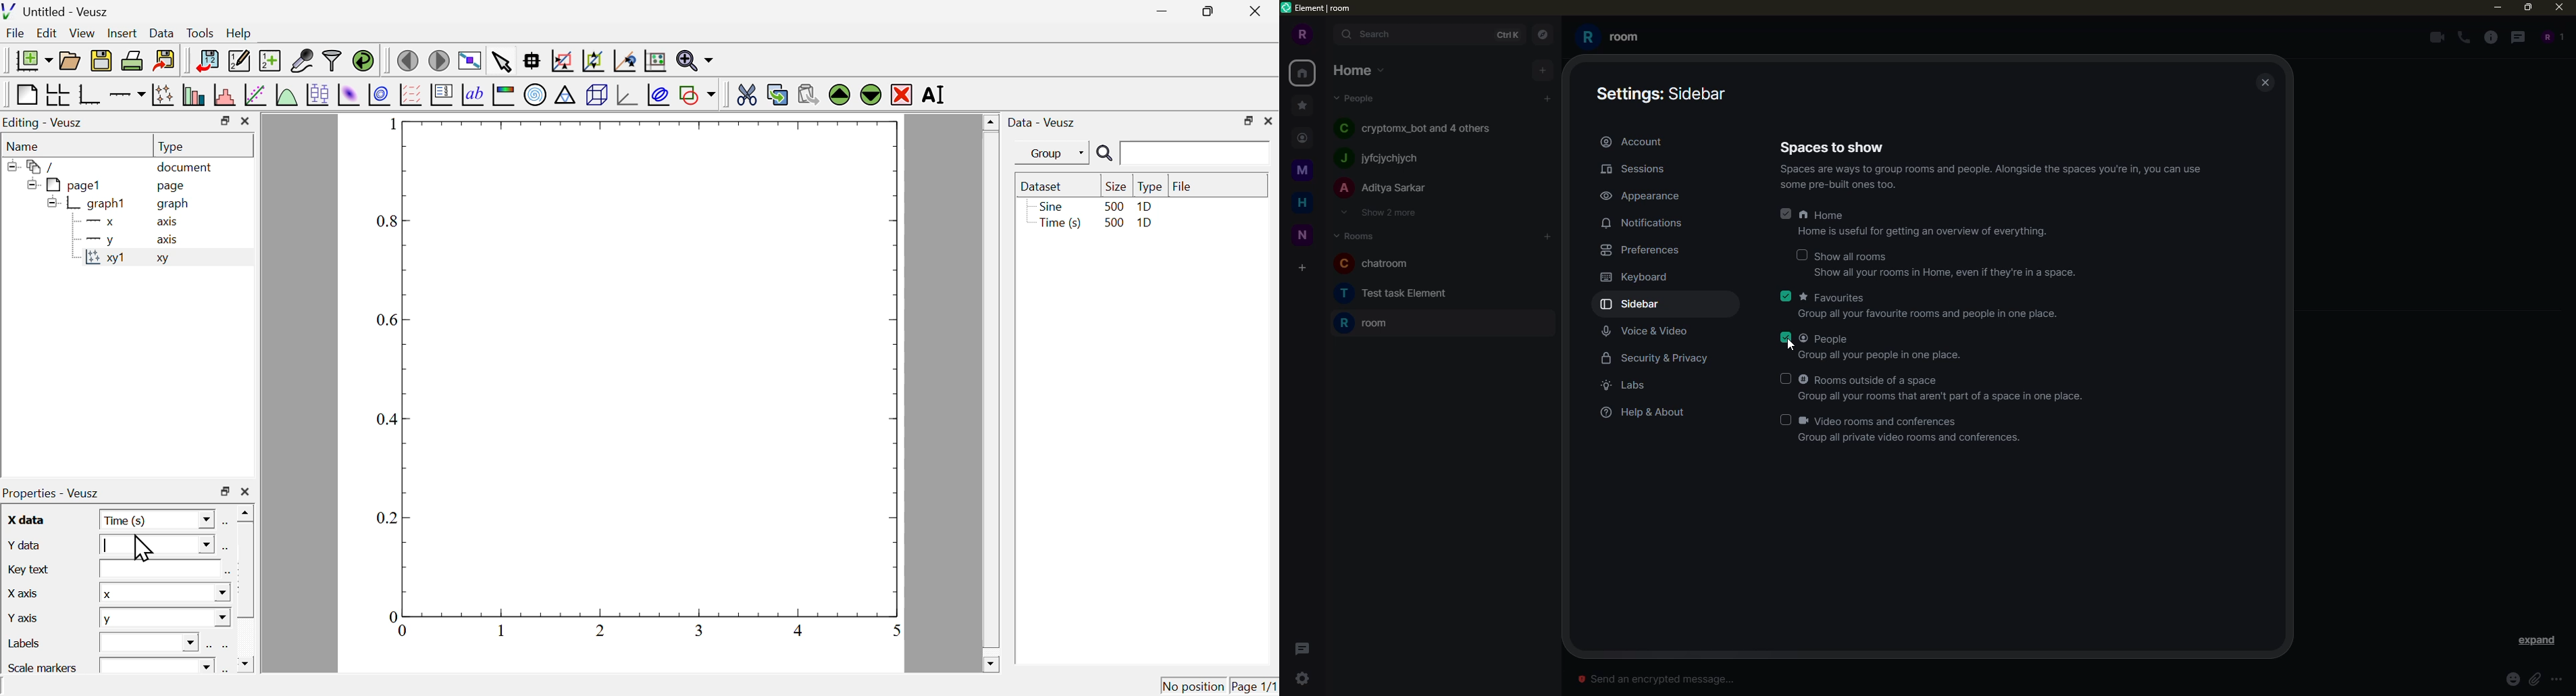 This screenshot has width=2576, height=700. Describe the element at coordinates (1373, 262) in the screenshot. I see `C chatroom` at that location.